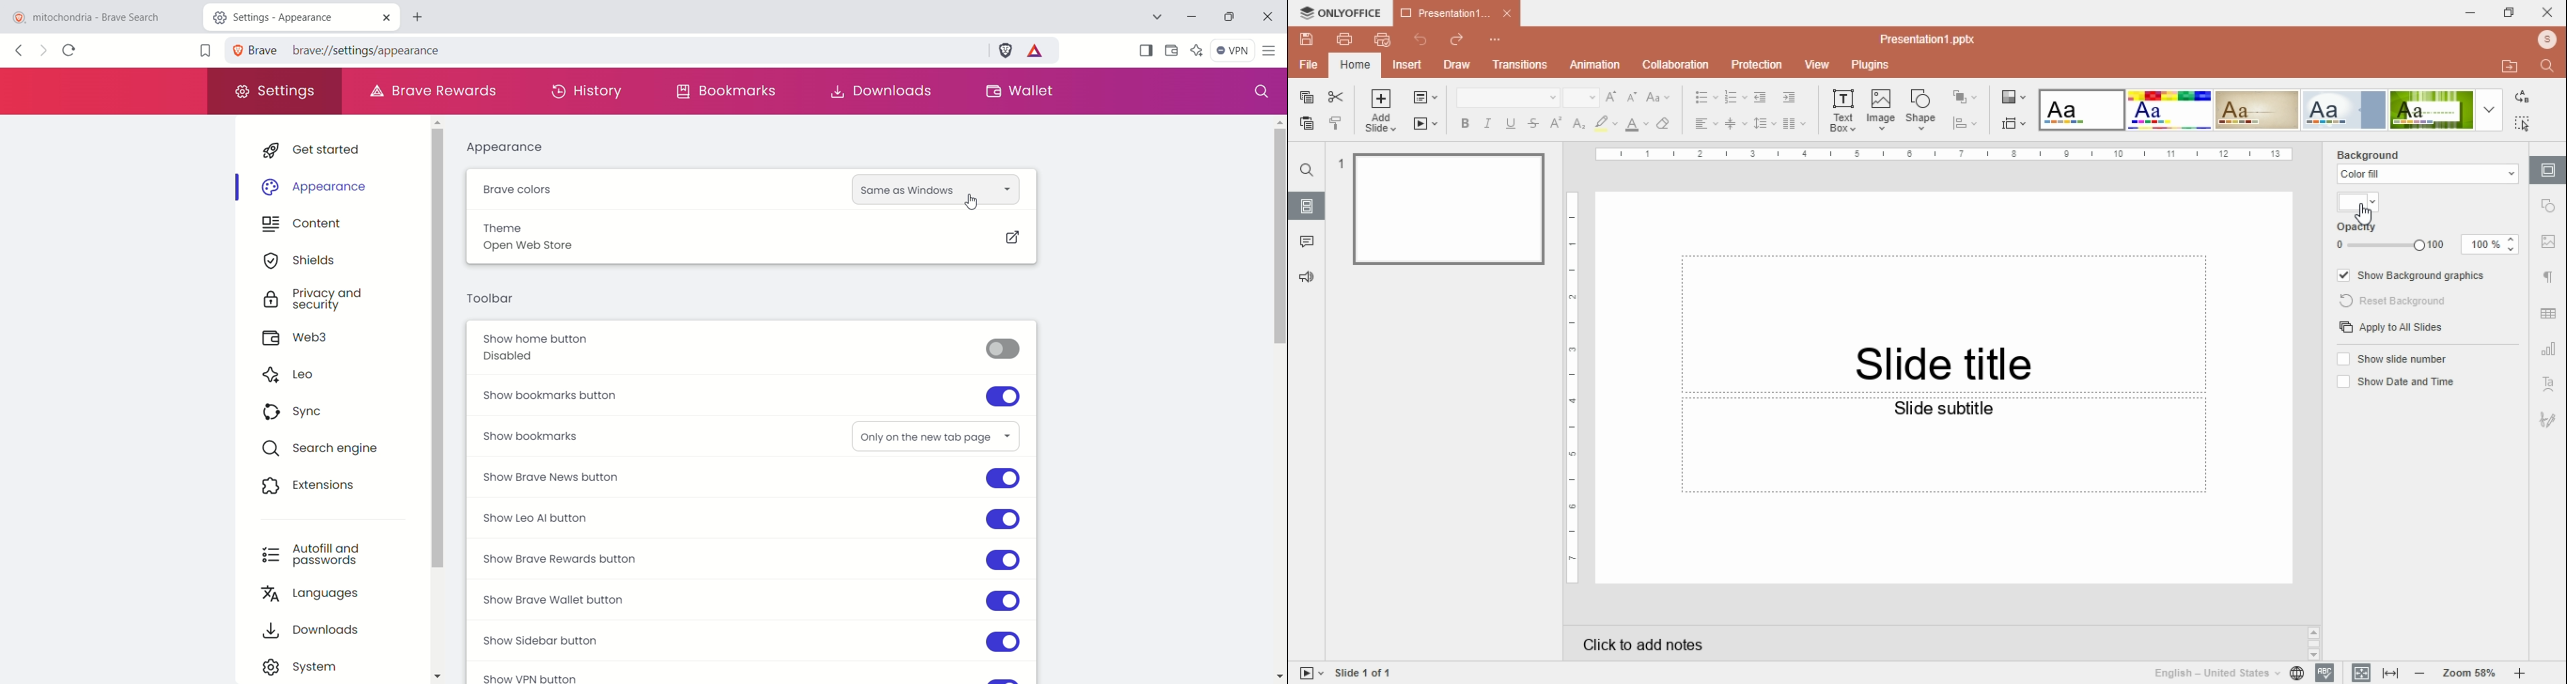 This screenshot has height=700, width=2576. I want to click on increment font size, so click(1613, 98).